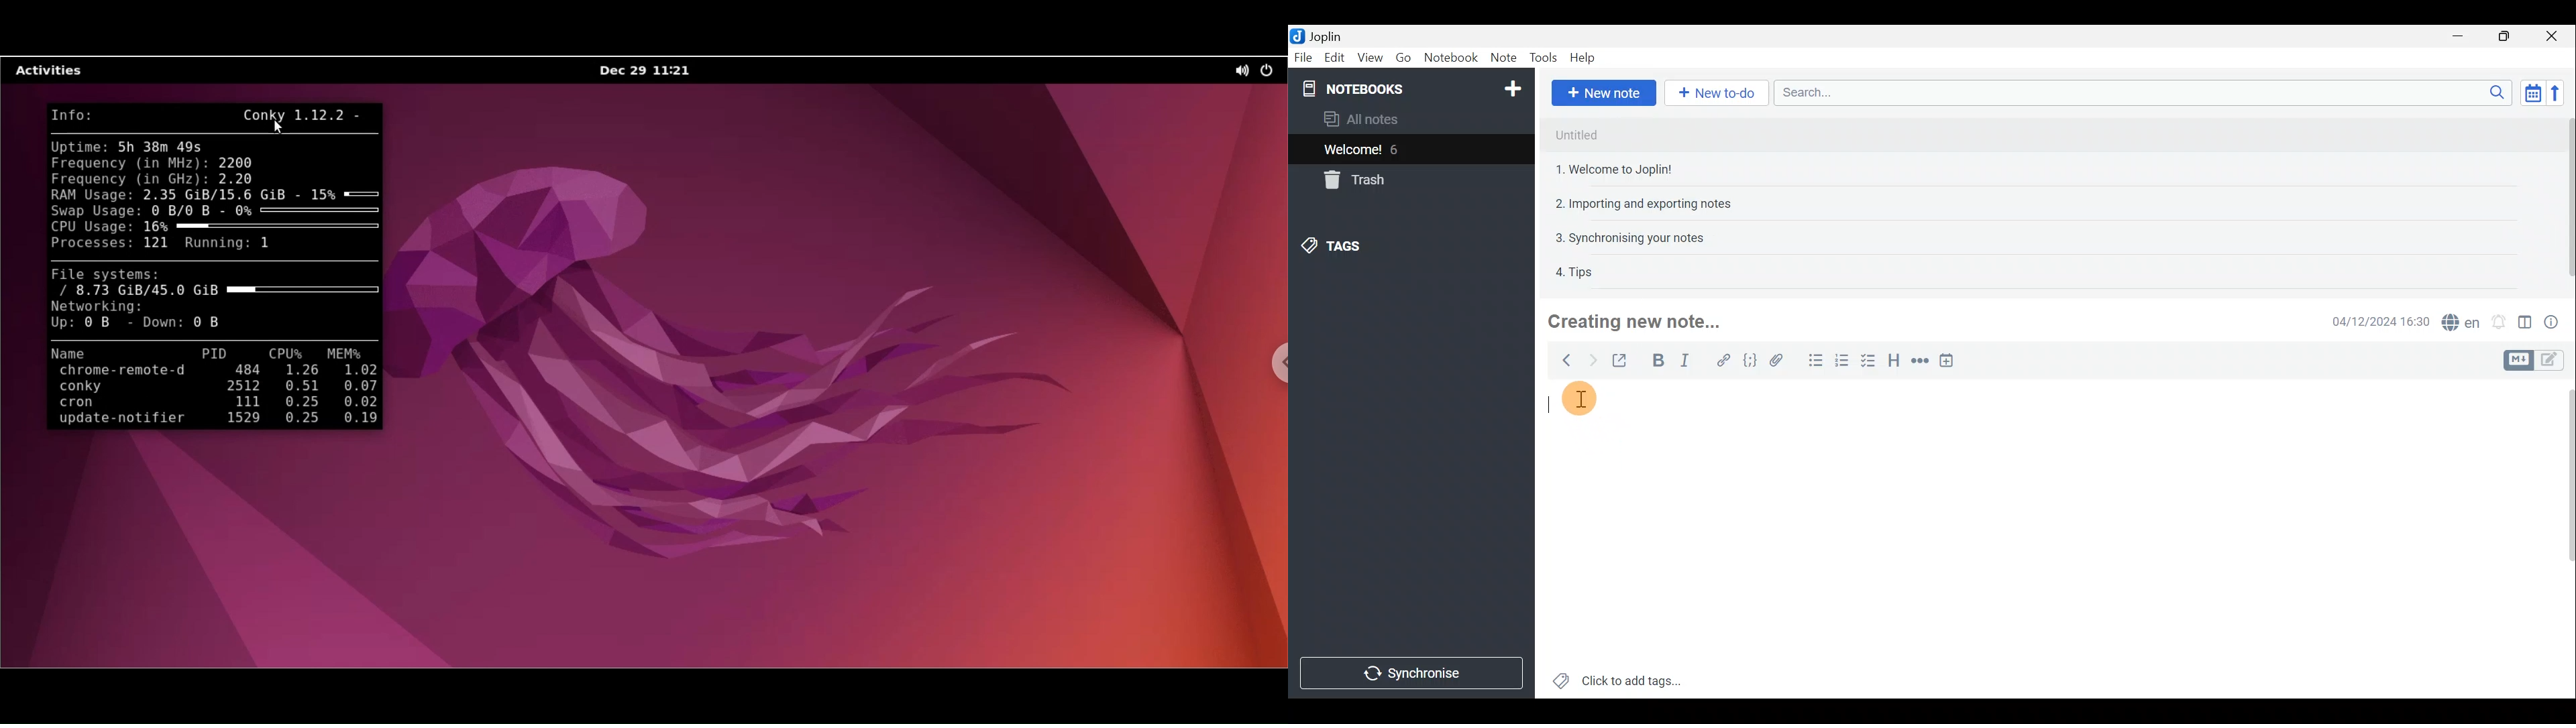 The image size is (2576, 728). What do you see at coordinates (2139, 92) in the screenshot?
I see `Search bar` at bounding box center [2139, 92].